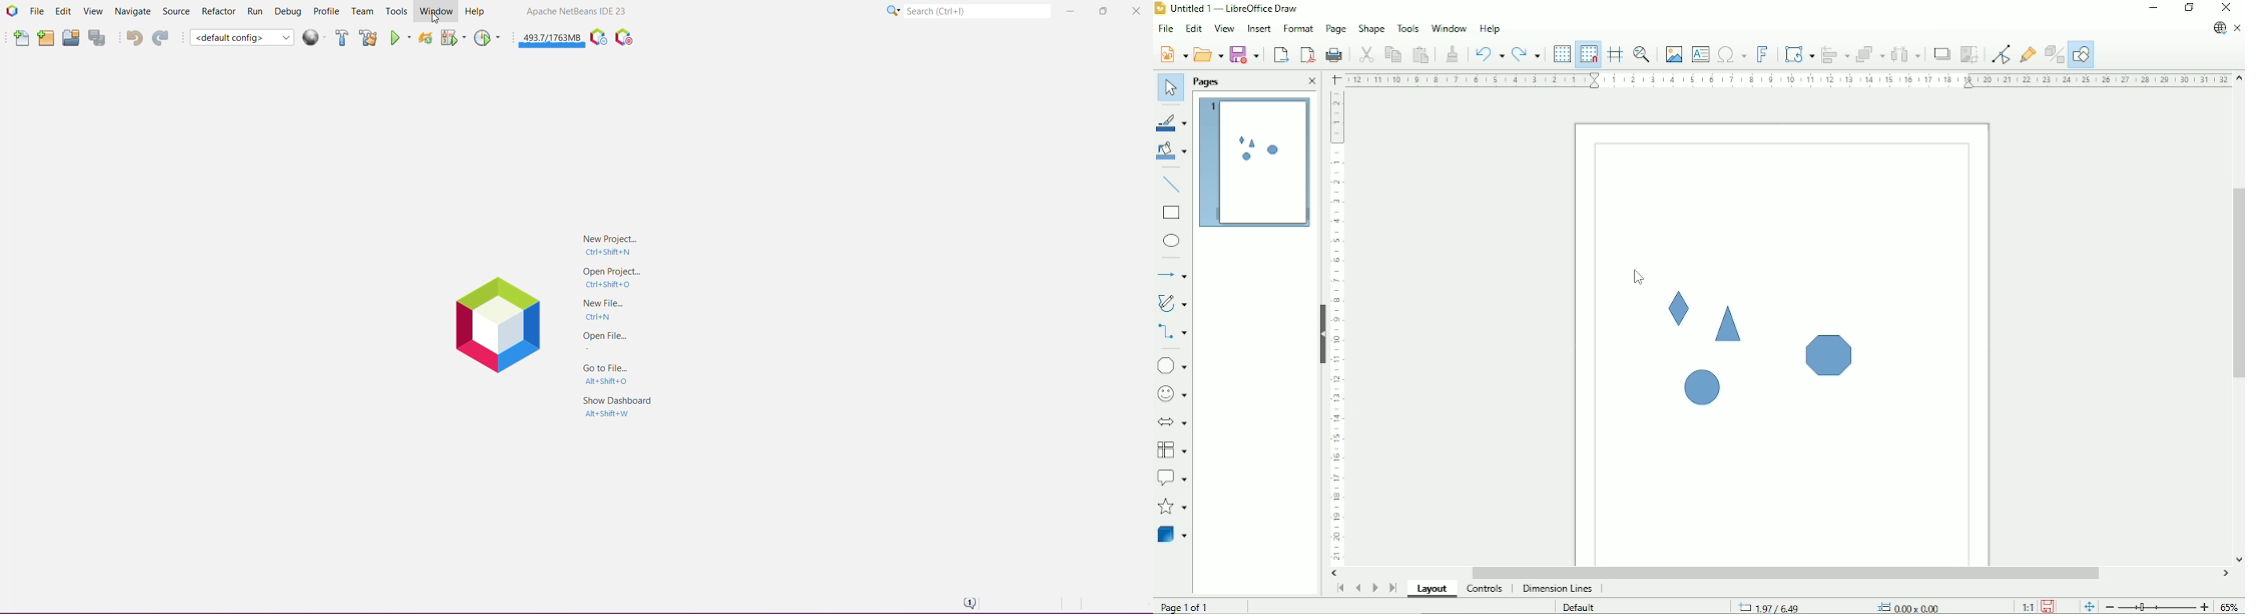 The width and height of the screenshot is (2268, 616). I want to click on Toggle extrusion, so click(2055, 53).